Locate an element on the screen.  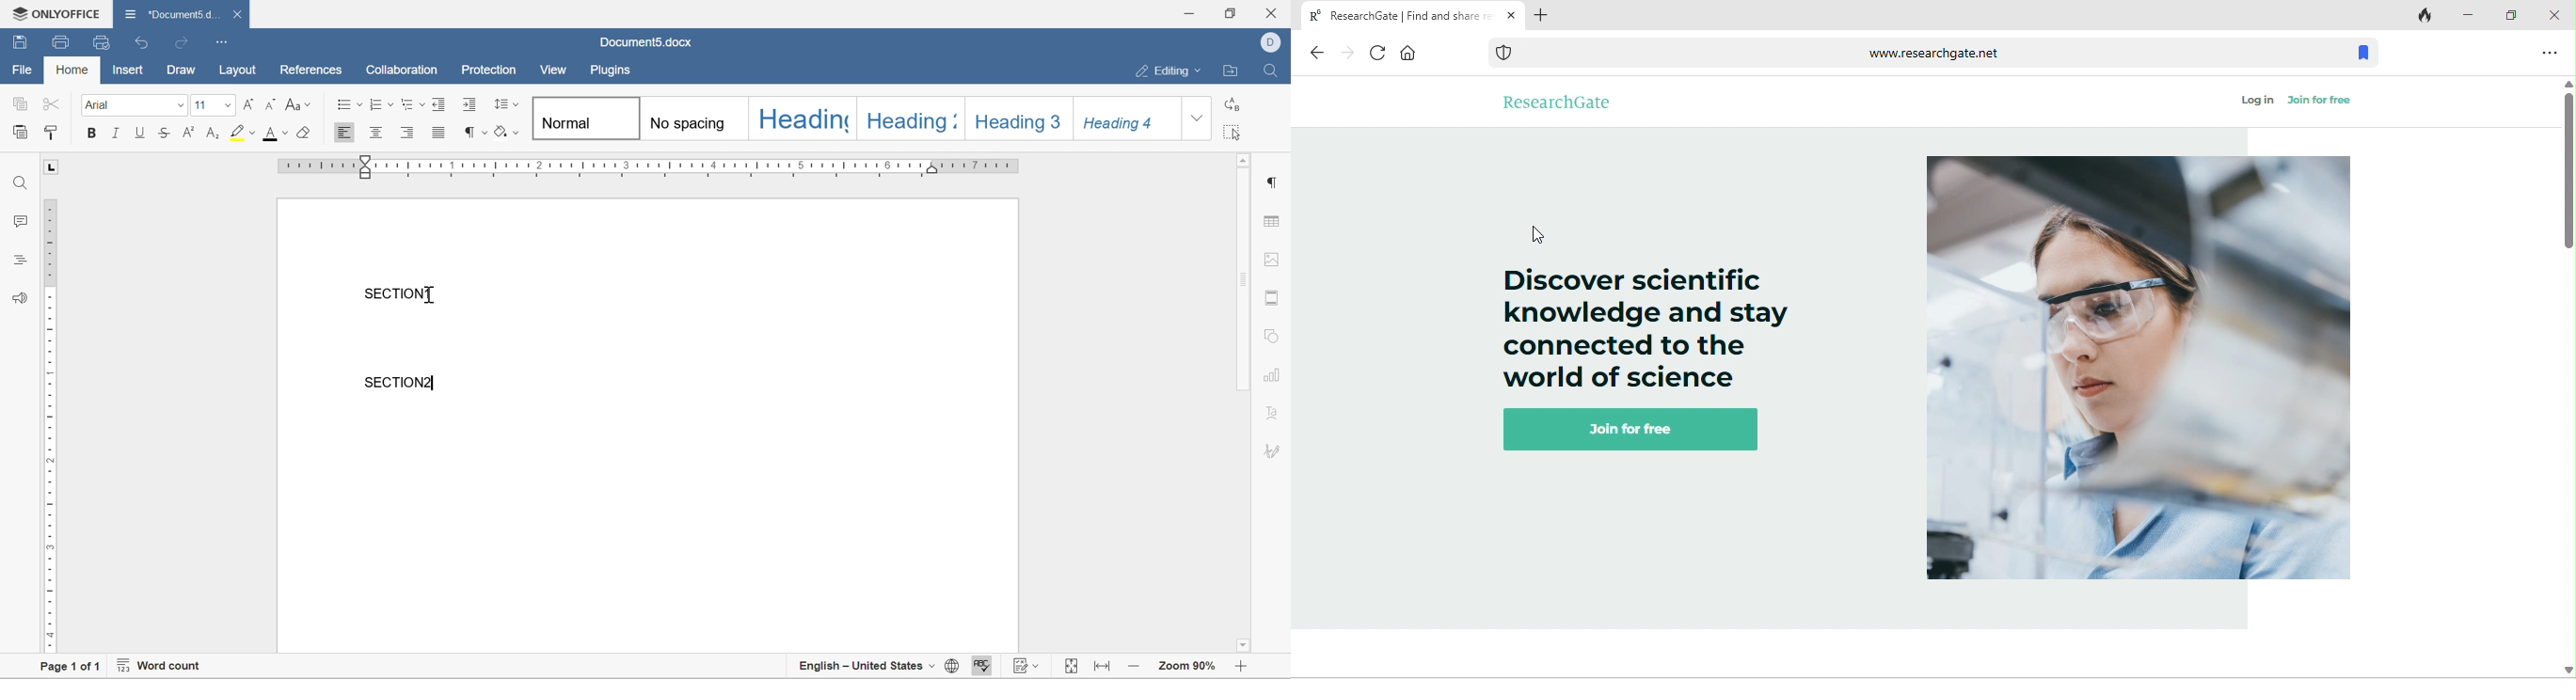
fit to width is located at coordinates (1104, 670).